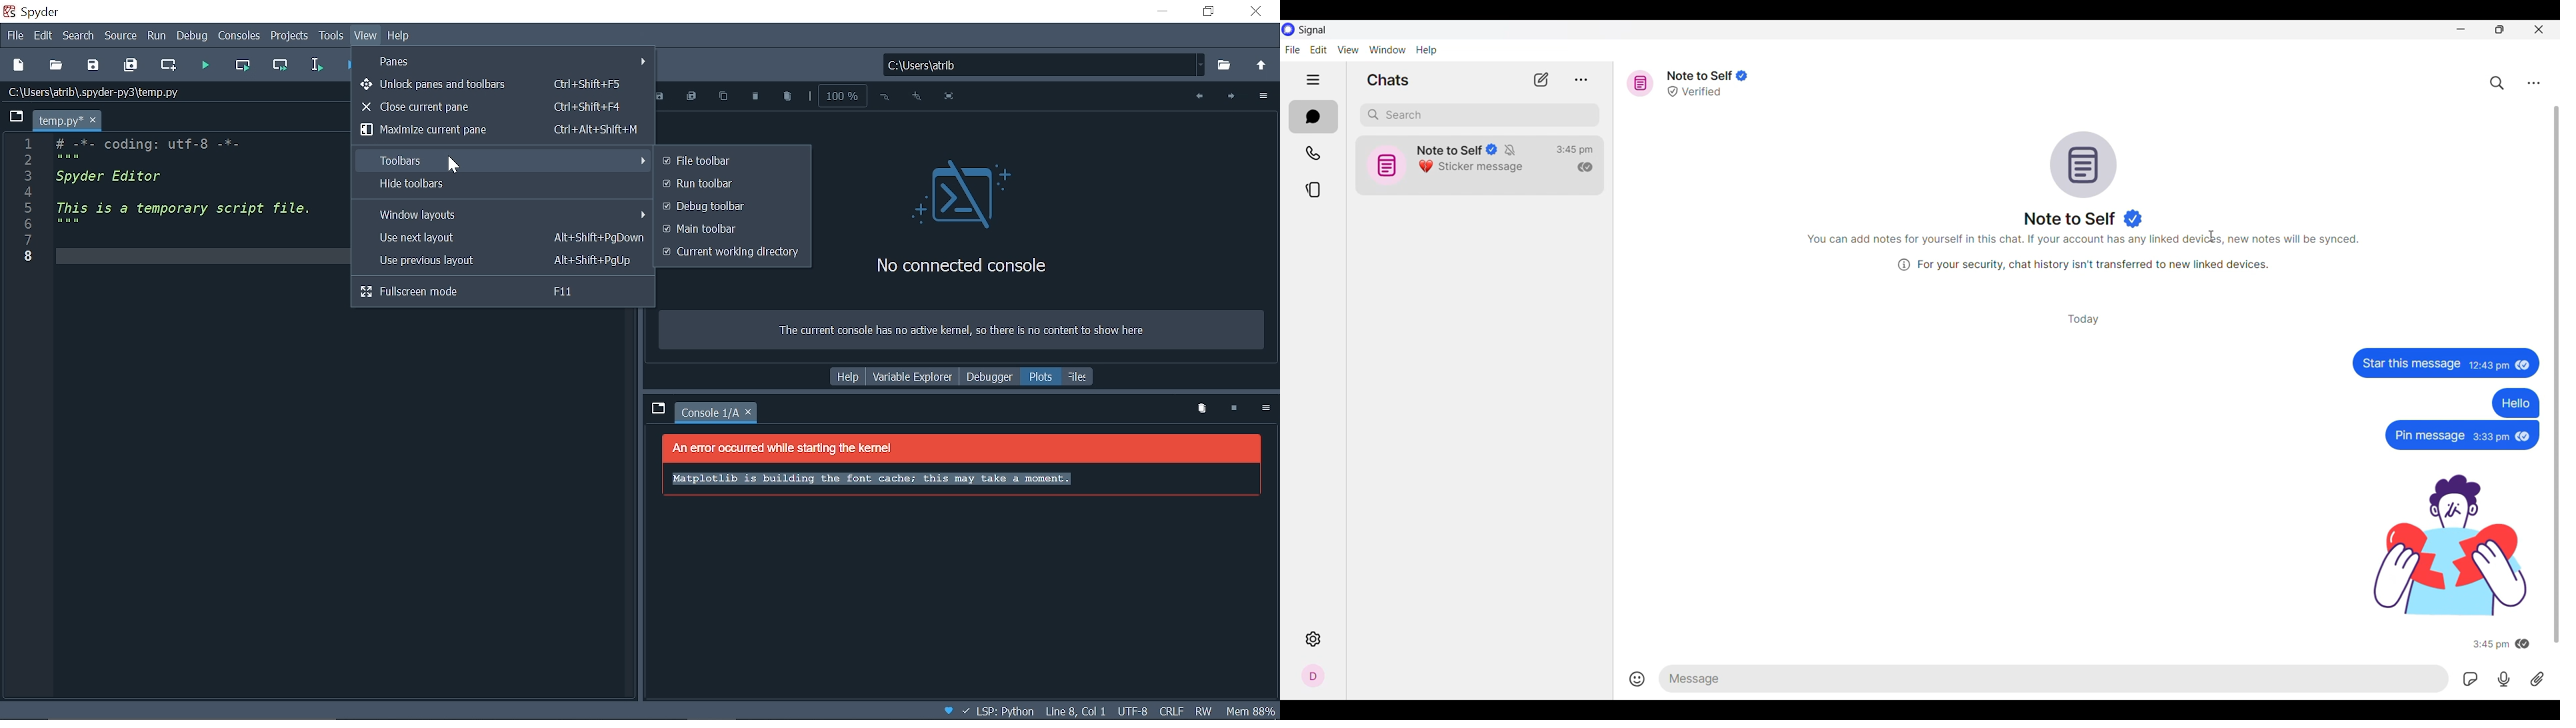  Describe the element at coordinates (1313, 79) in the screenshot. I see `Show/Hide left side pane` at that location.